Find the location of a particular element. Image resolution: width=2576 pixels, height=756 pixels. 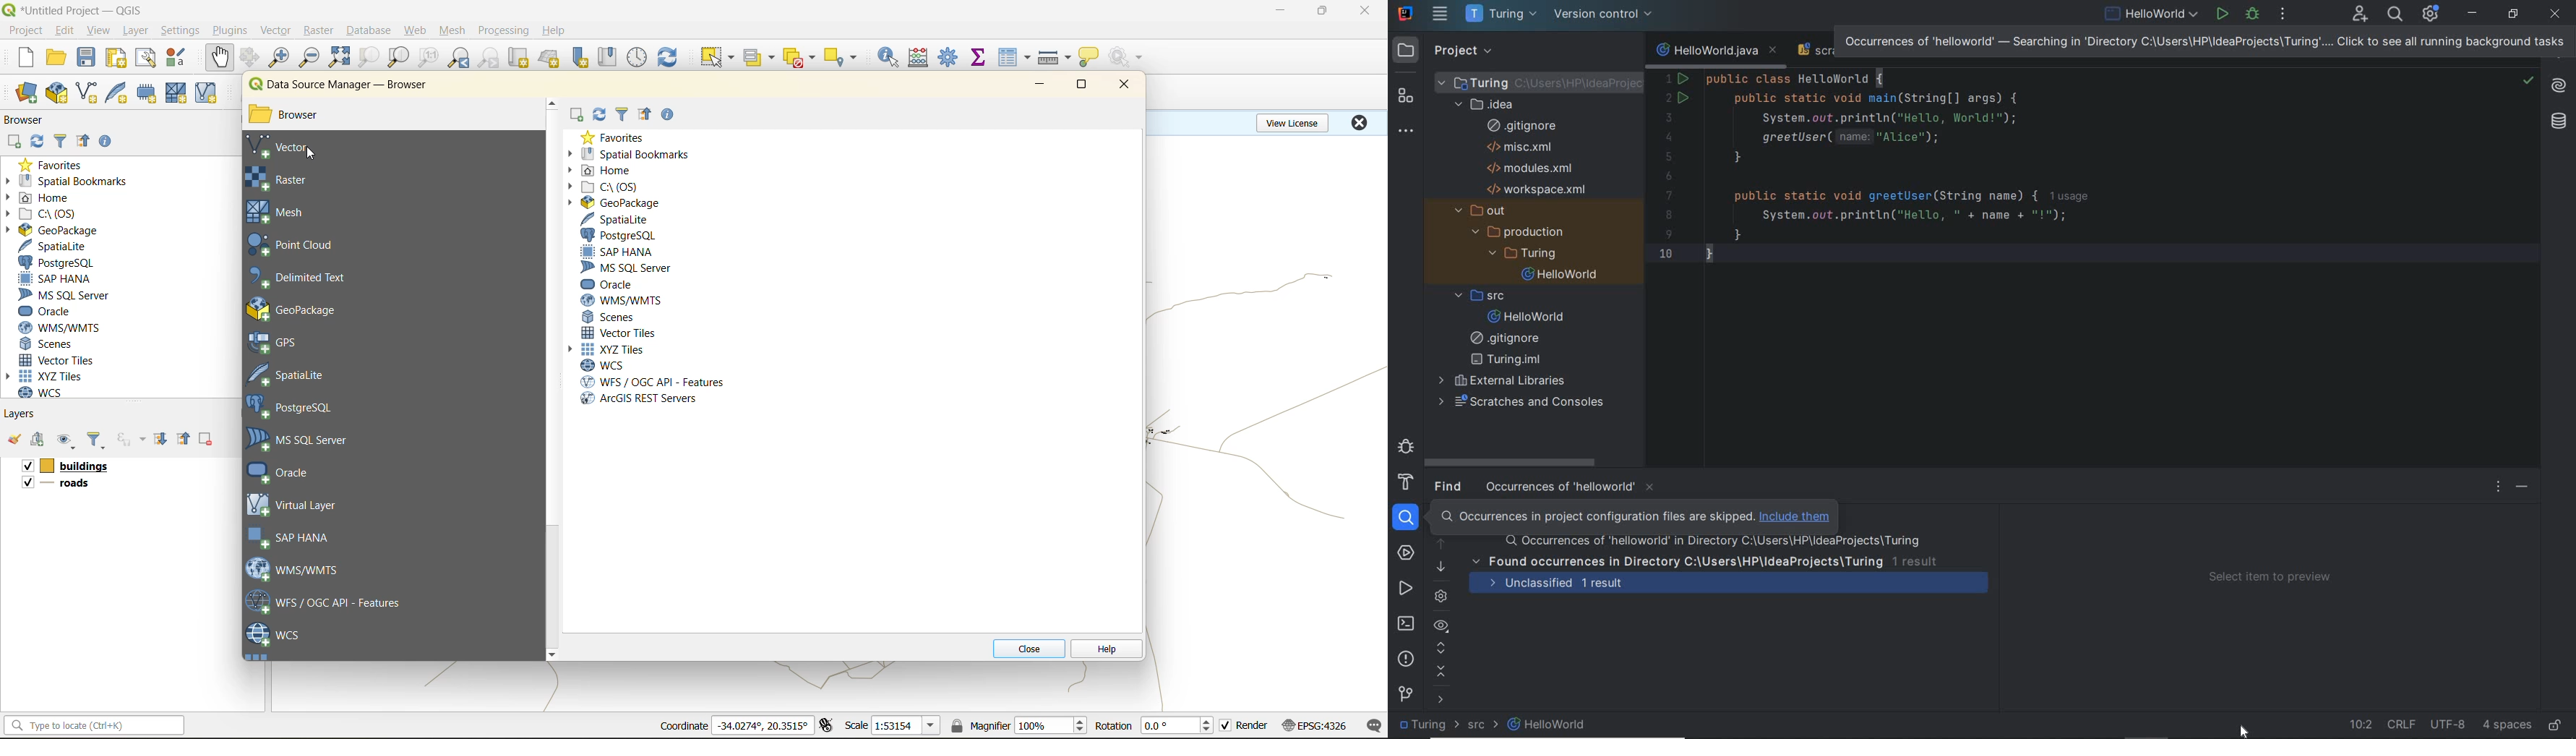

find is located at coordinates (1451, 486).